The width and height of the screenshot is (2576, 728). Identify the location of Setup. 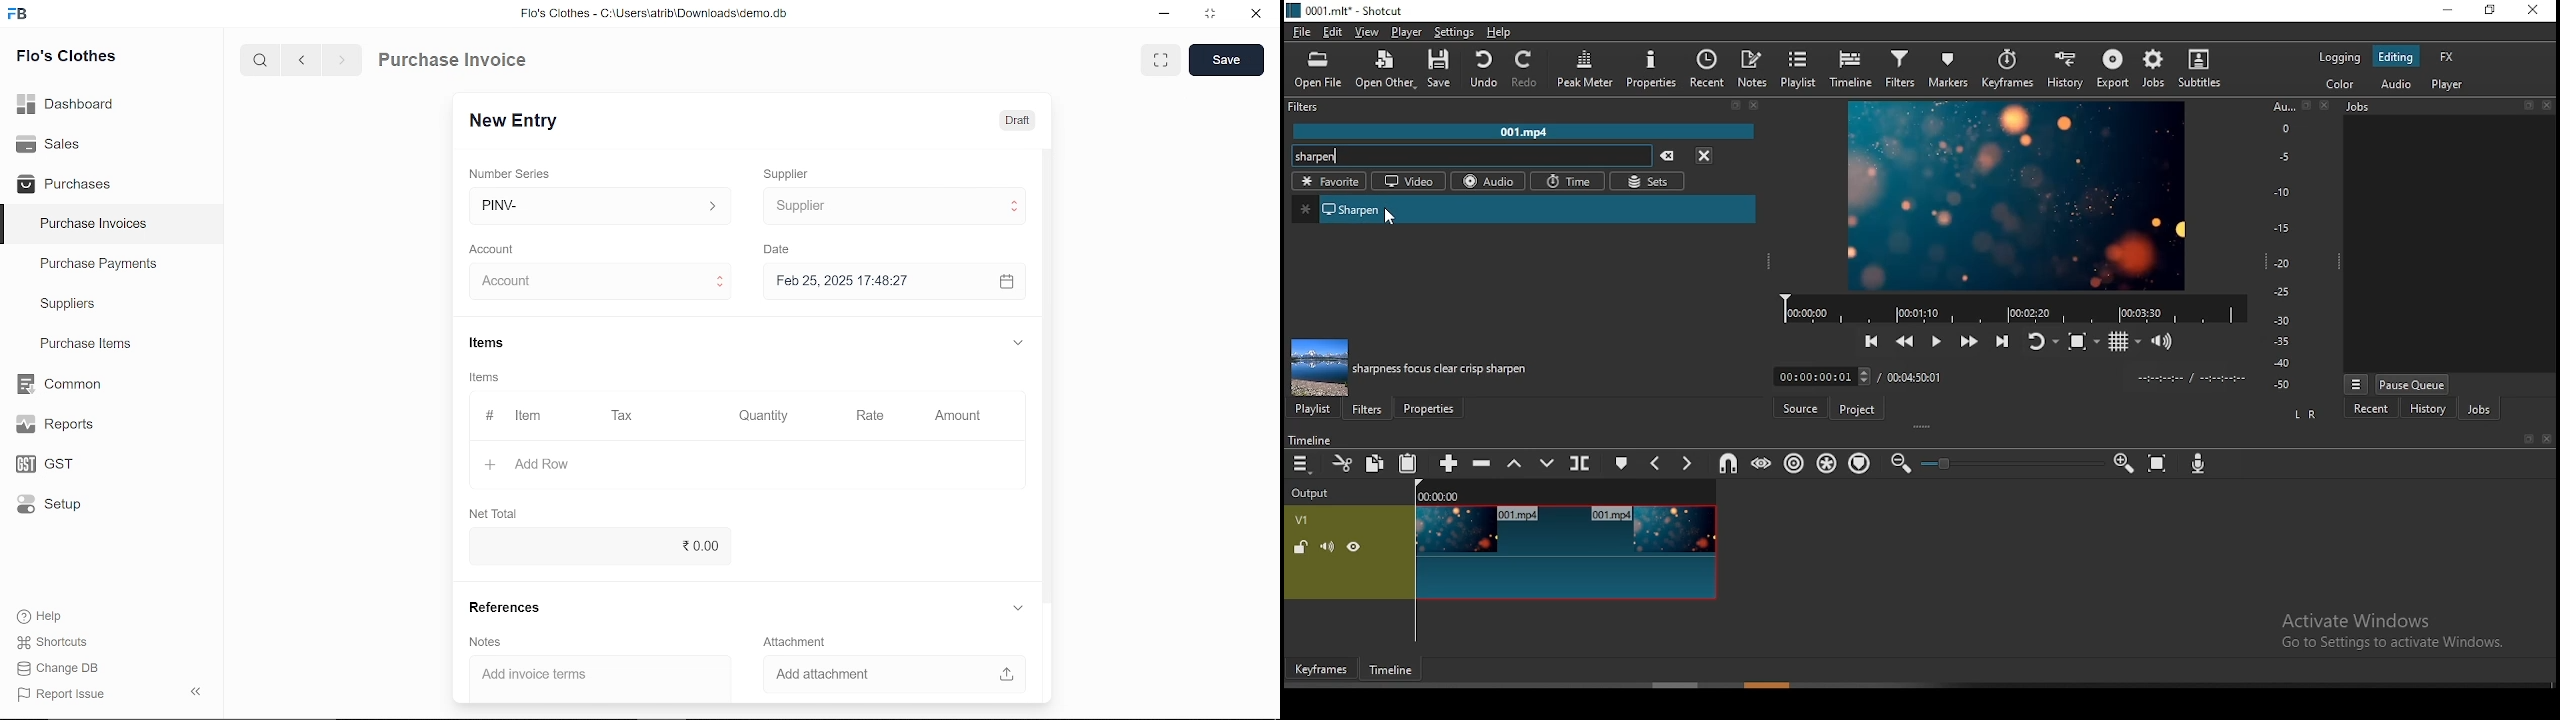
(44, 508).